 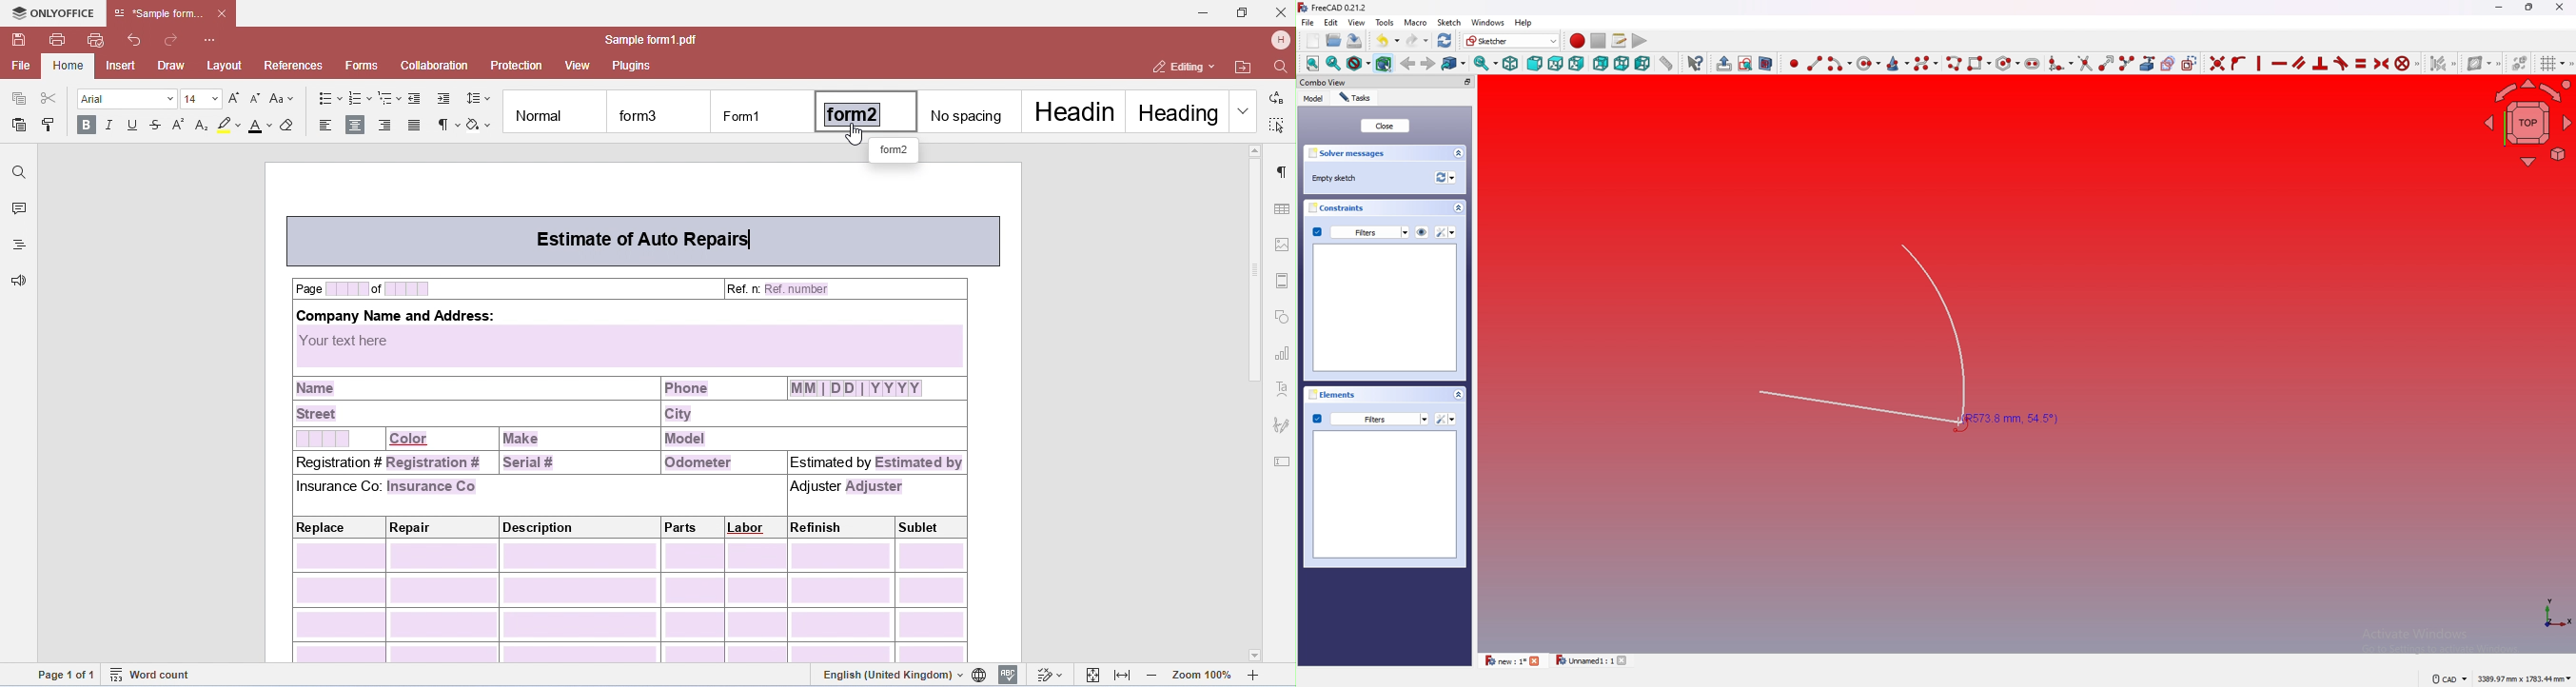 What do you see at coordinates (1510, 63) in the screenshot?
I see `isometric` at bounding box center [1510, 63].